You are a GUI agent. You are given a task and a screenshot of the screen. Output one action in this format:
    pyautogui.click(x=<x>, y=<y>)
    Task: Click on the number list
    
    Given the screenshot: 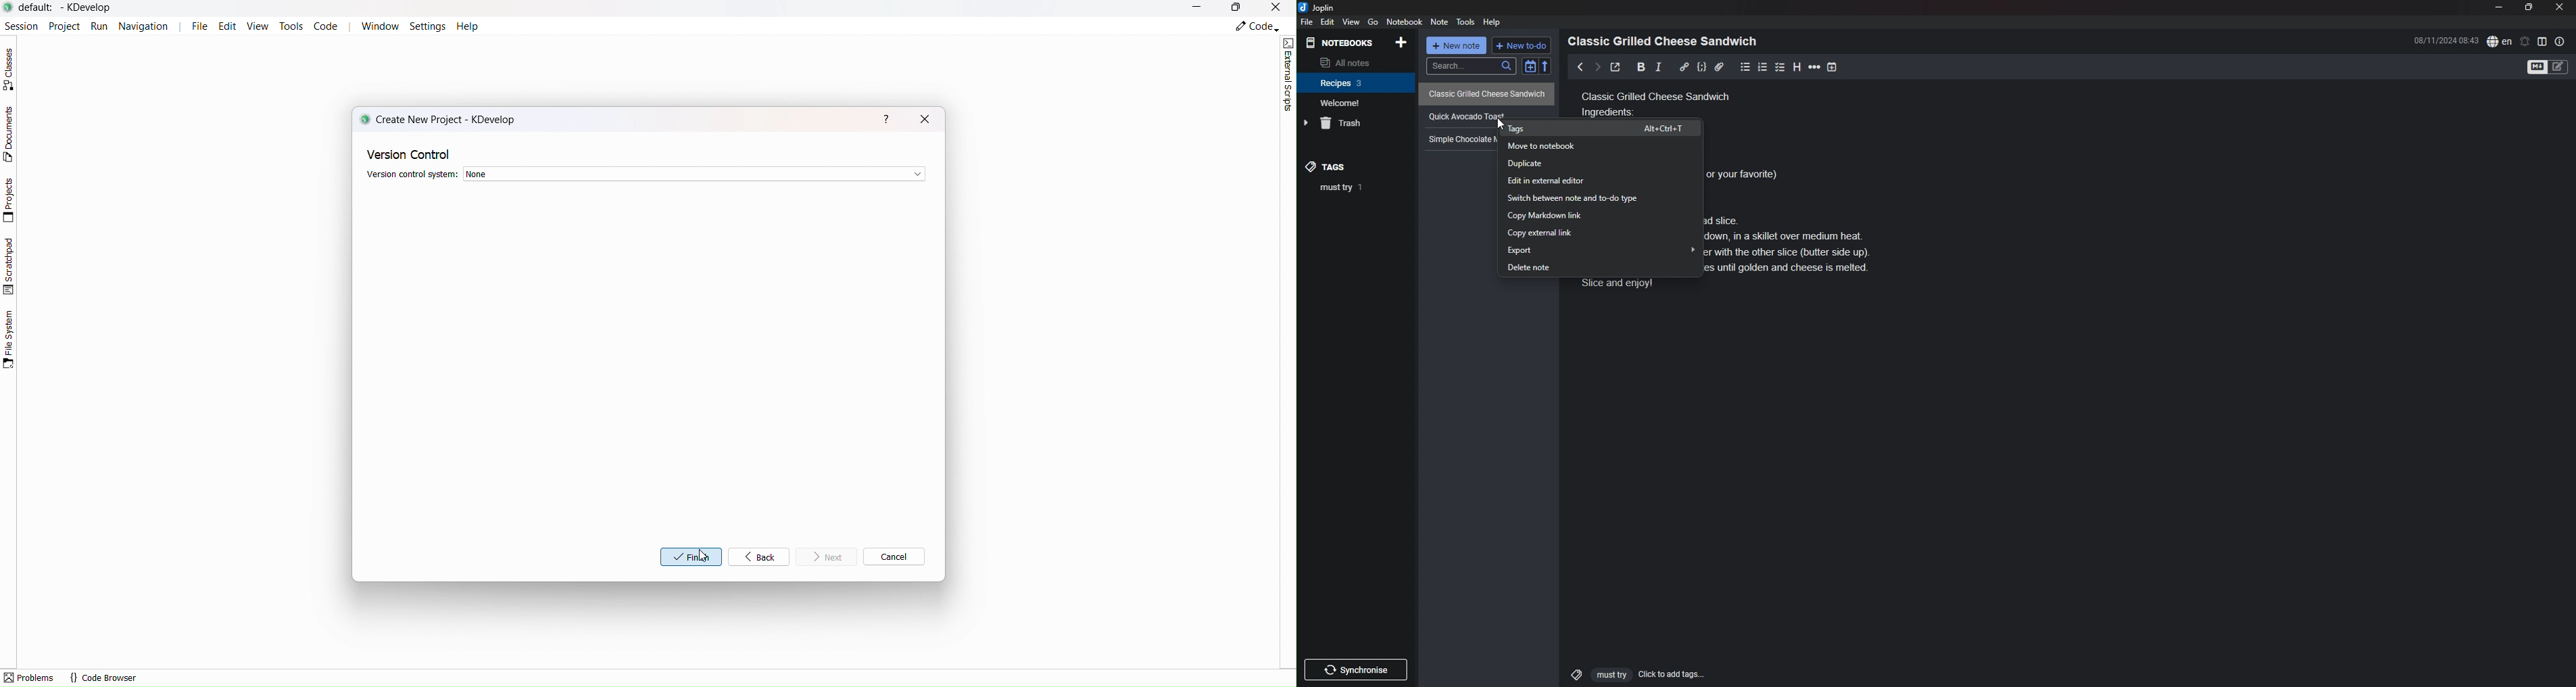 What is the action you would take?
    pyautogui.click(x=1763, y=67)
    